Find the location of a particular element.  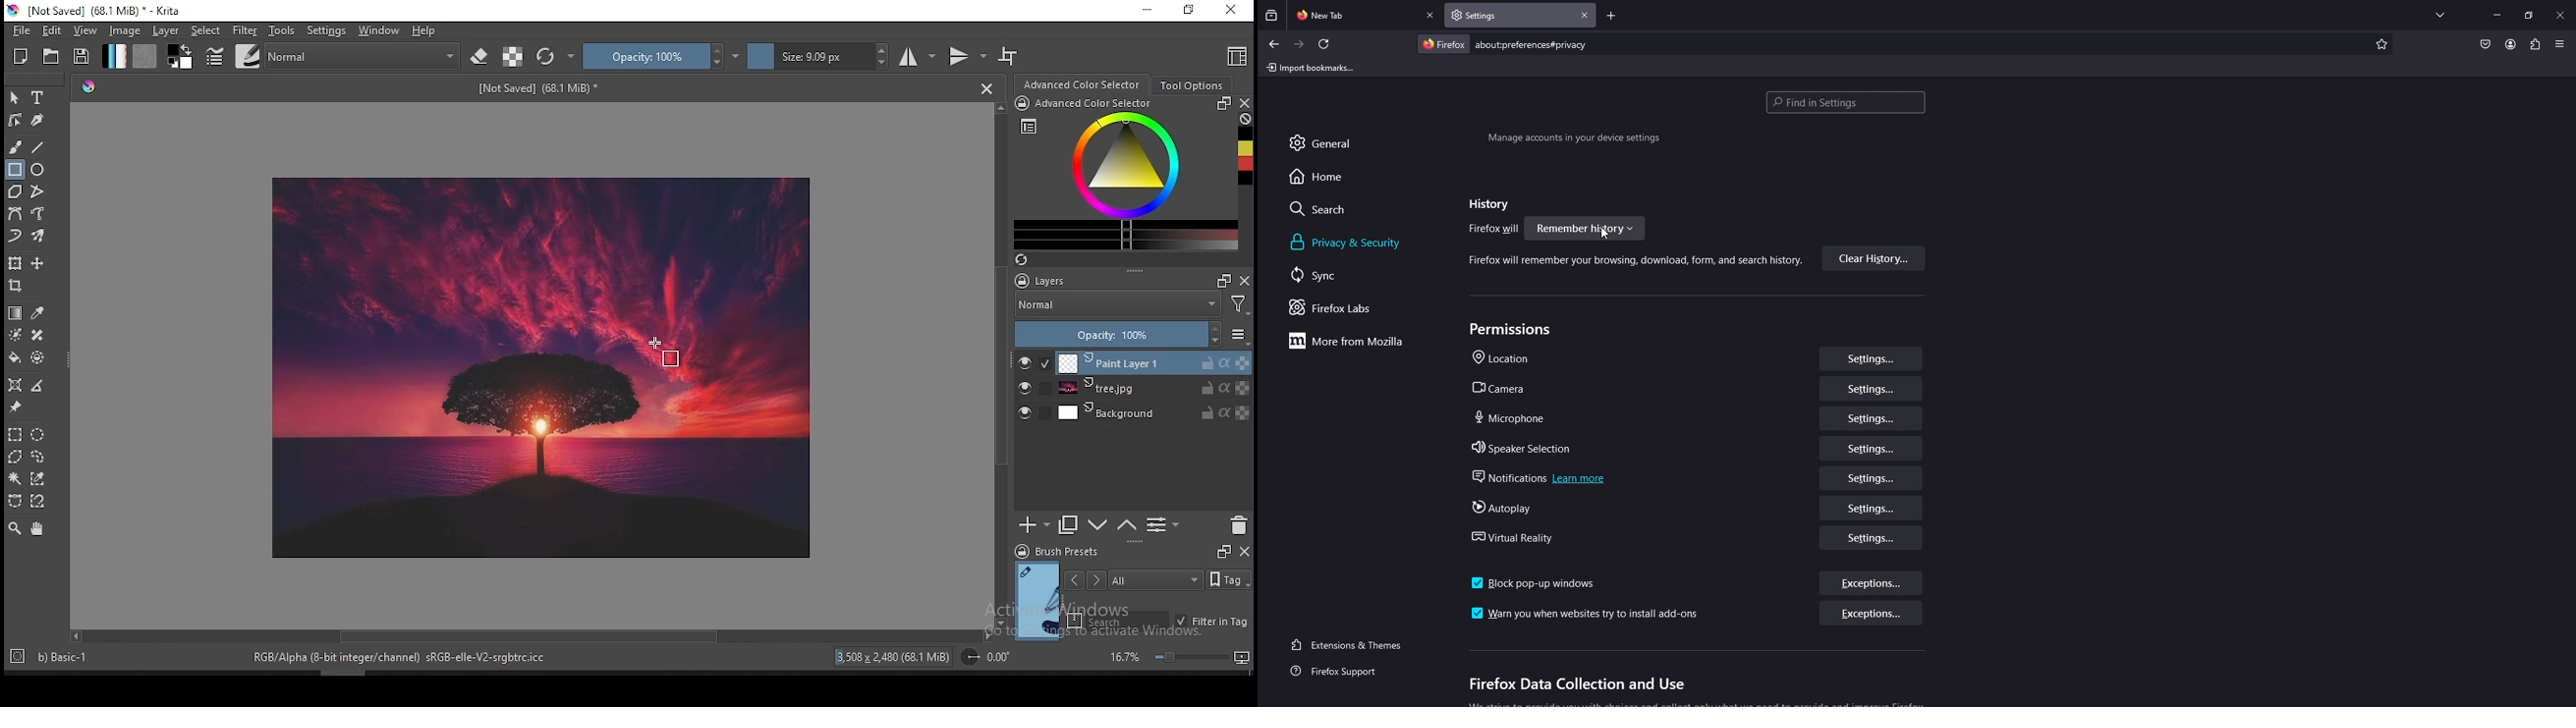

search settings is located at coordinates (1845, 104).